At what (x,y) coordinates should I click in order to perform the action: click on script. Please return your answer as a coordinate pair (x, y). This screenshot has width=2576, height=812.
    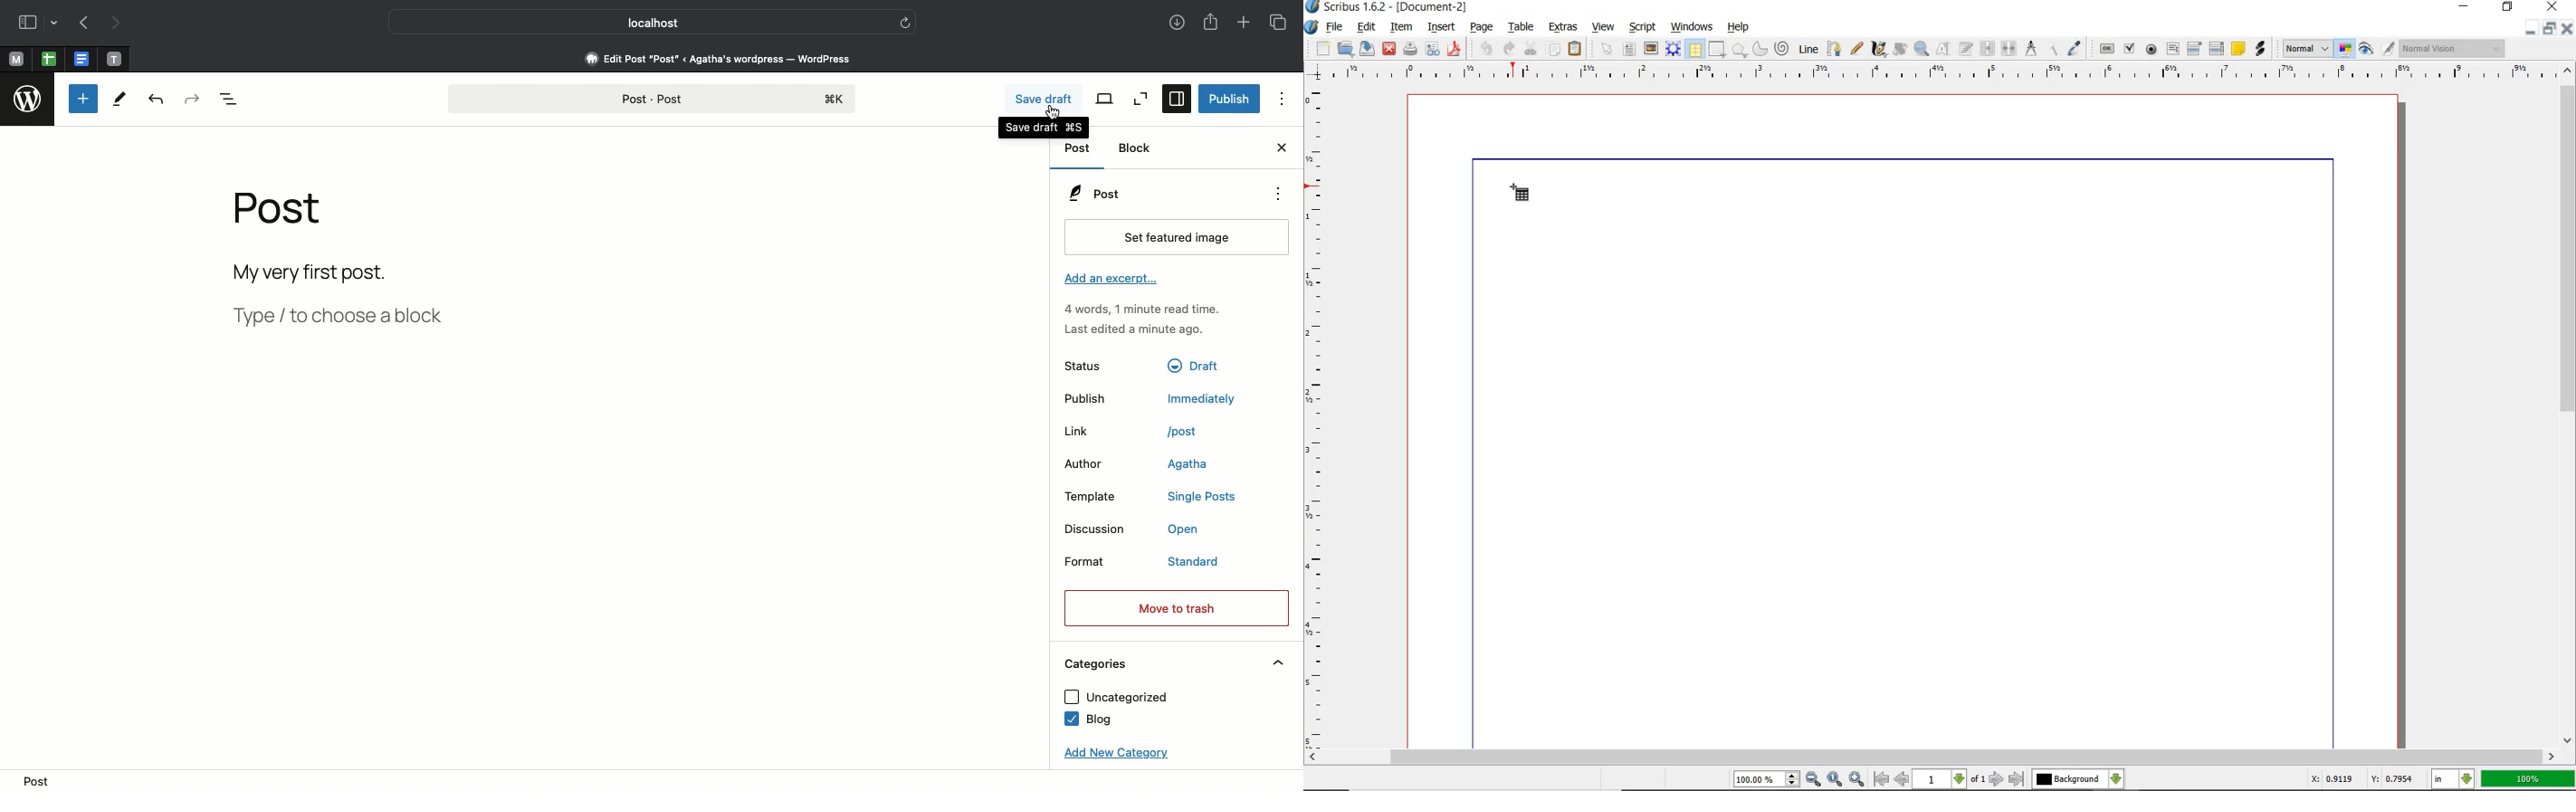
    Looking at the image, I should click on (1643, 28).